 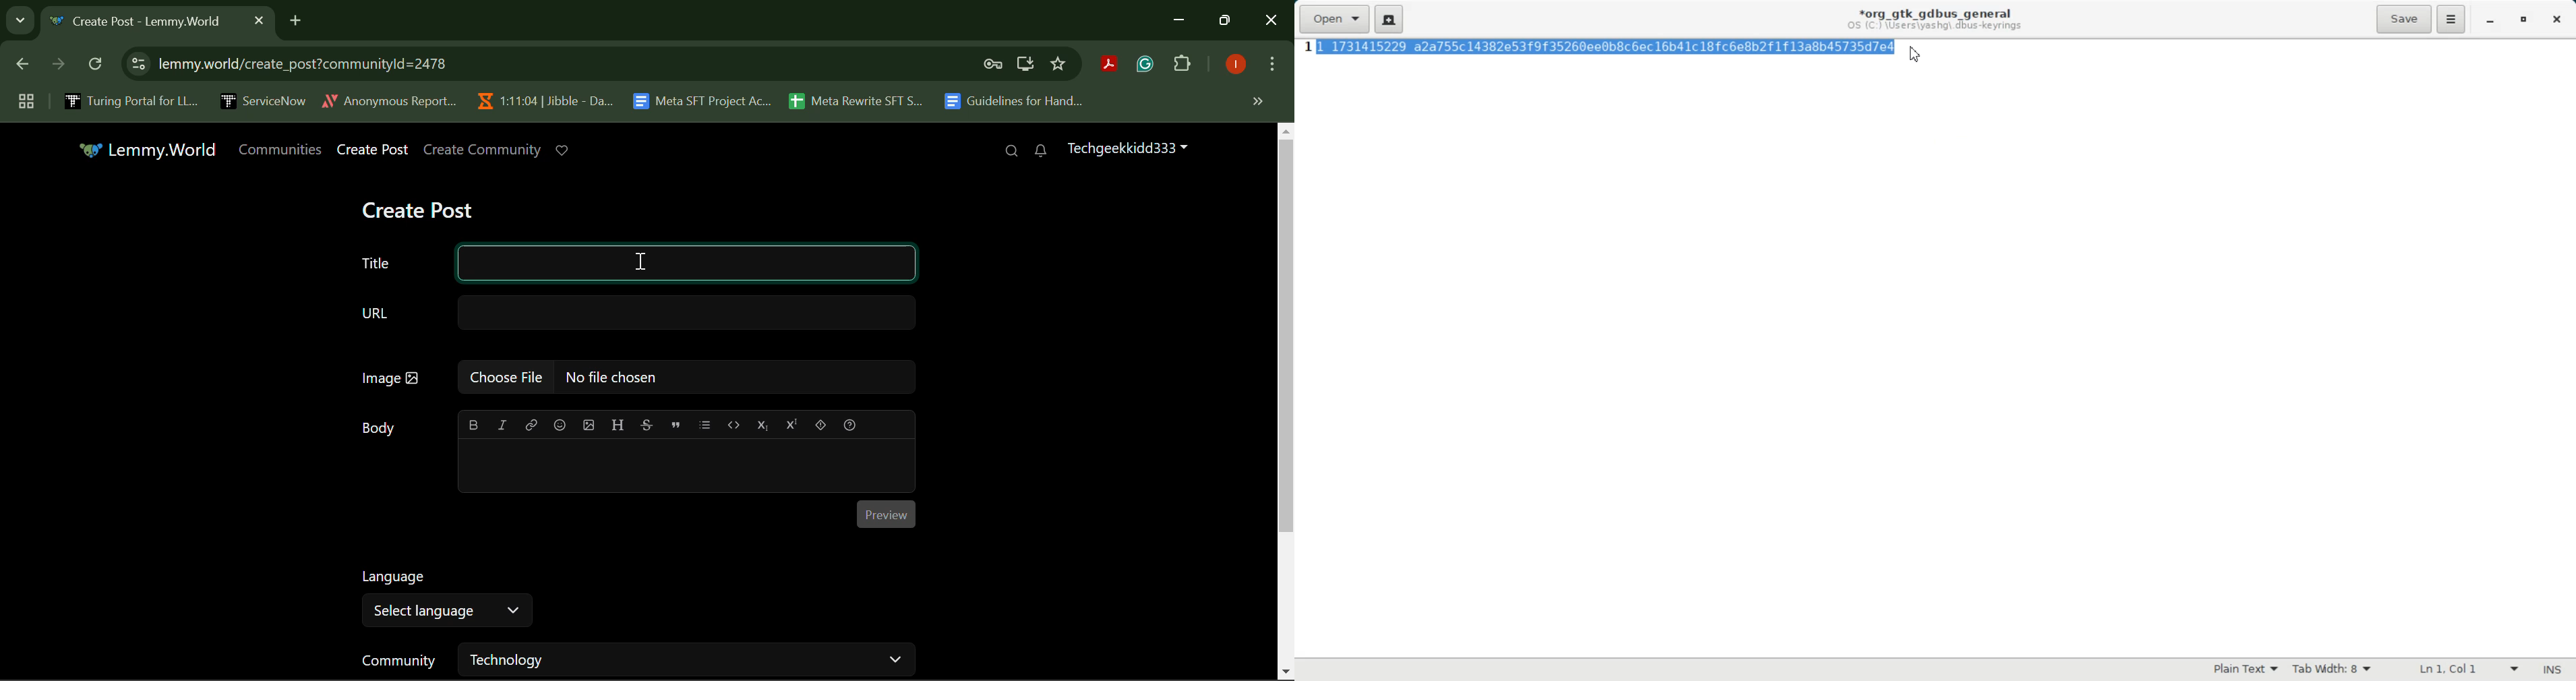 I want to click on Install Desktop Application, so click(x=1025, y=65).